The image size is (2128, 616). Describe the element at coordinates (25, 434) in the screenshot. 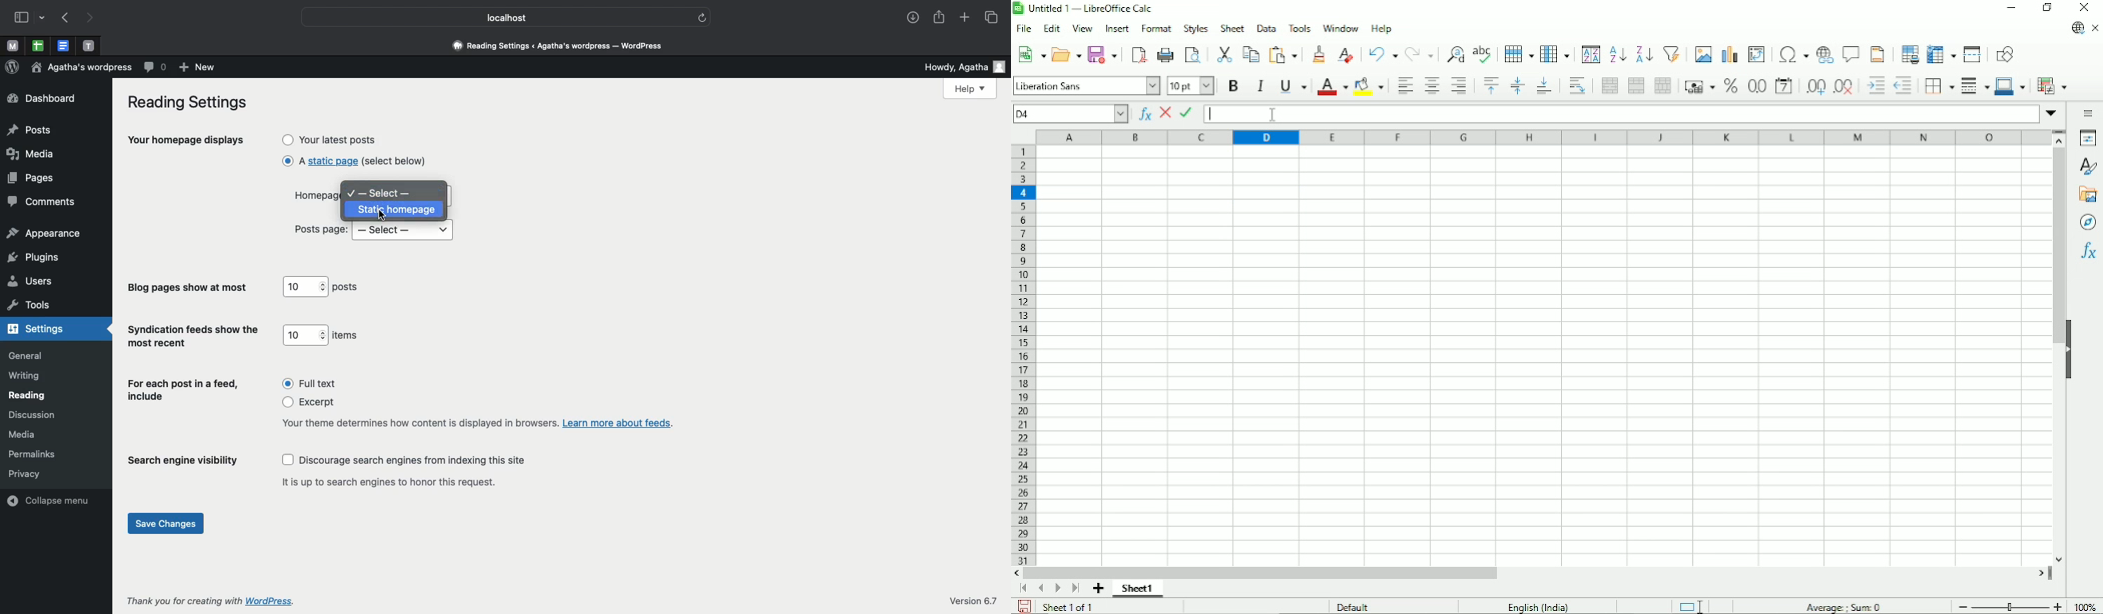

I see `media` at that location.